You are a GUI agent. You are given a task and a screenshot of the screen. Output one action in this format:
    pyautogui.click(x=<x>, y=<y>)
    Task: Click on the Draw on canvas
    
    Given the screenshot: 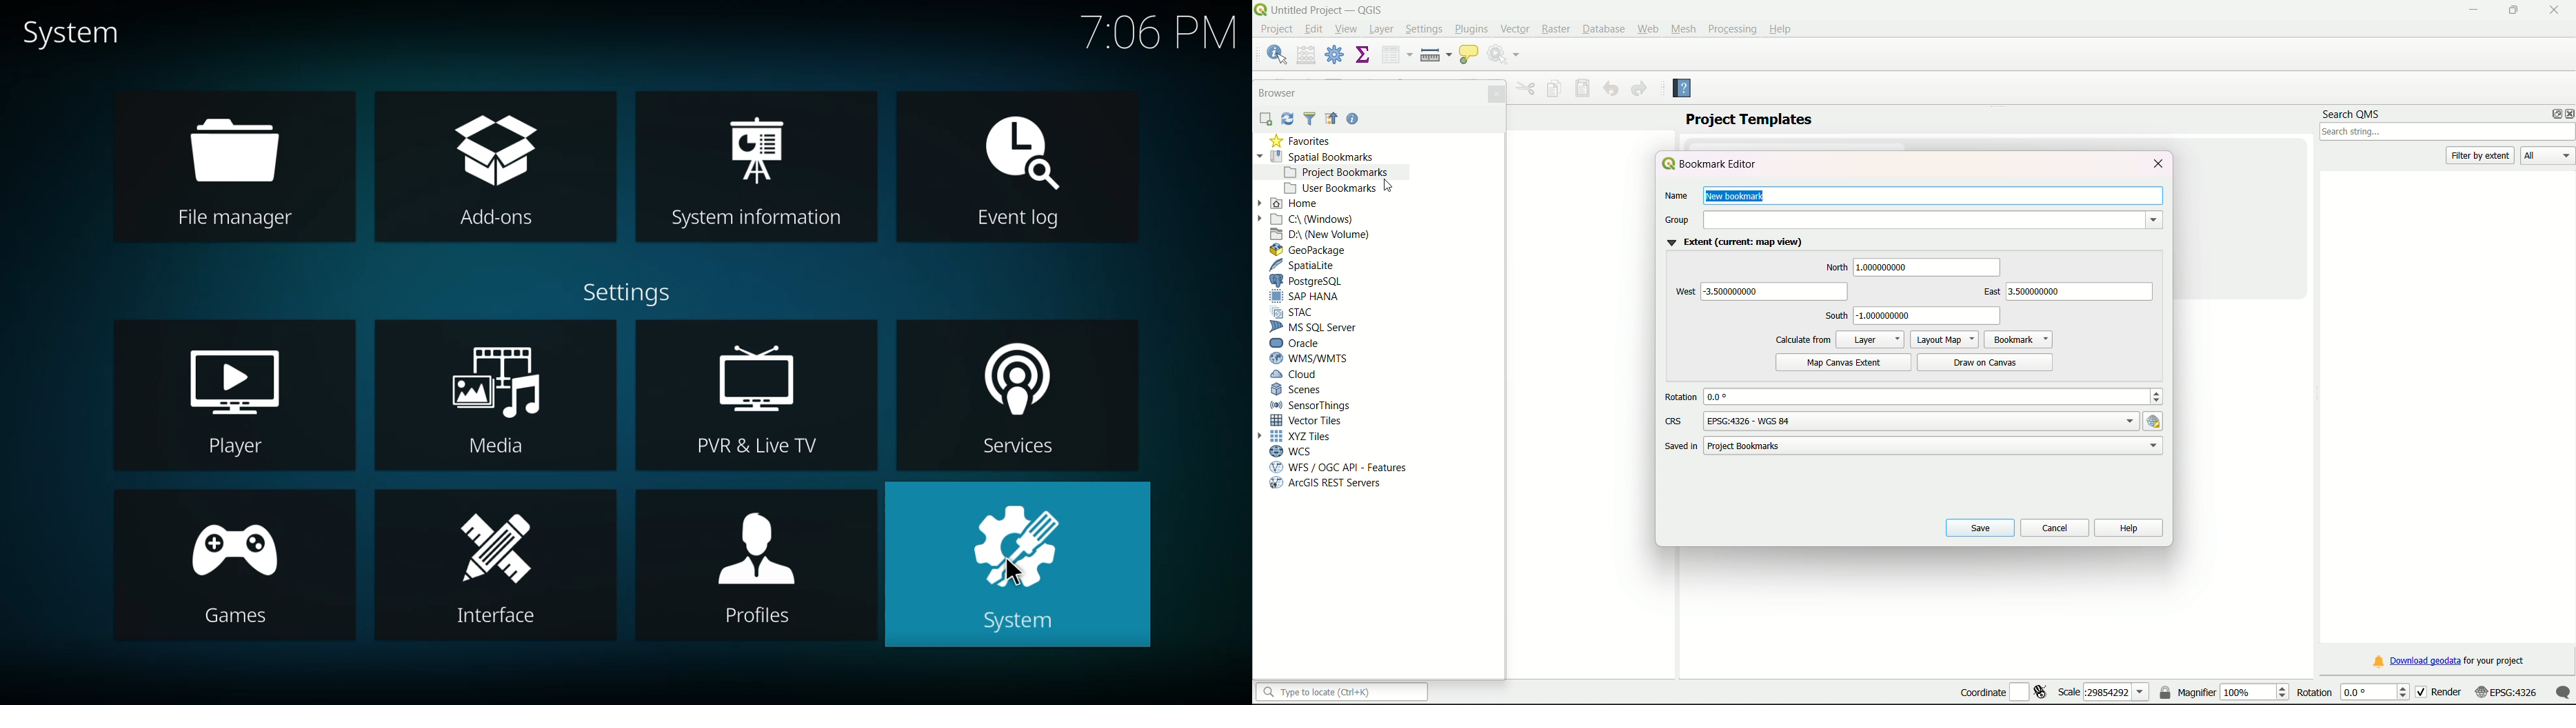 What is the action you would take?
    pyautogui.click(x=1975, y=363)
    